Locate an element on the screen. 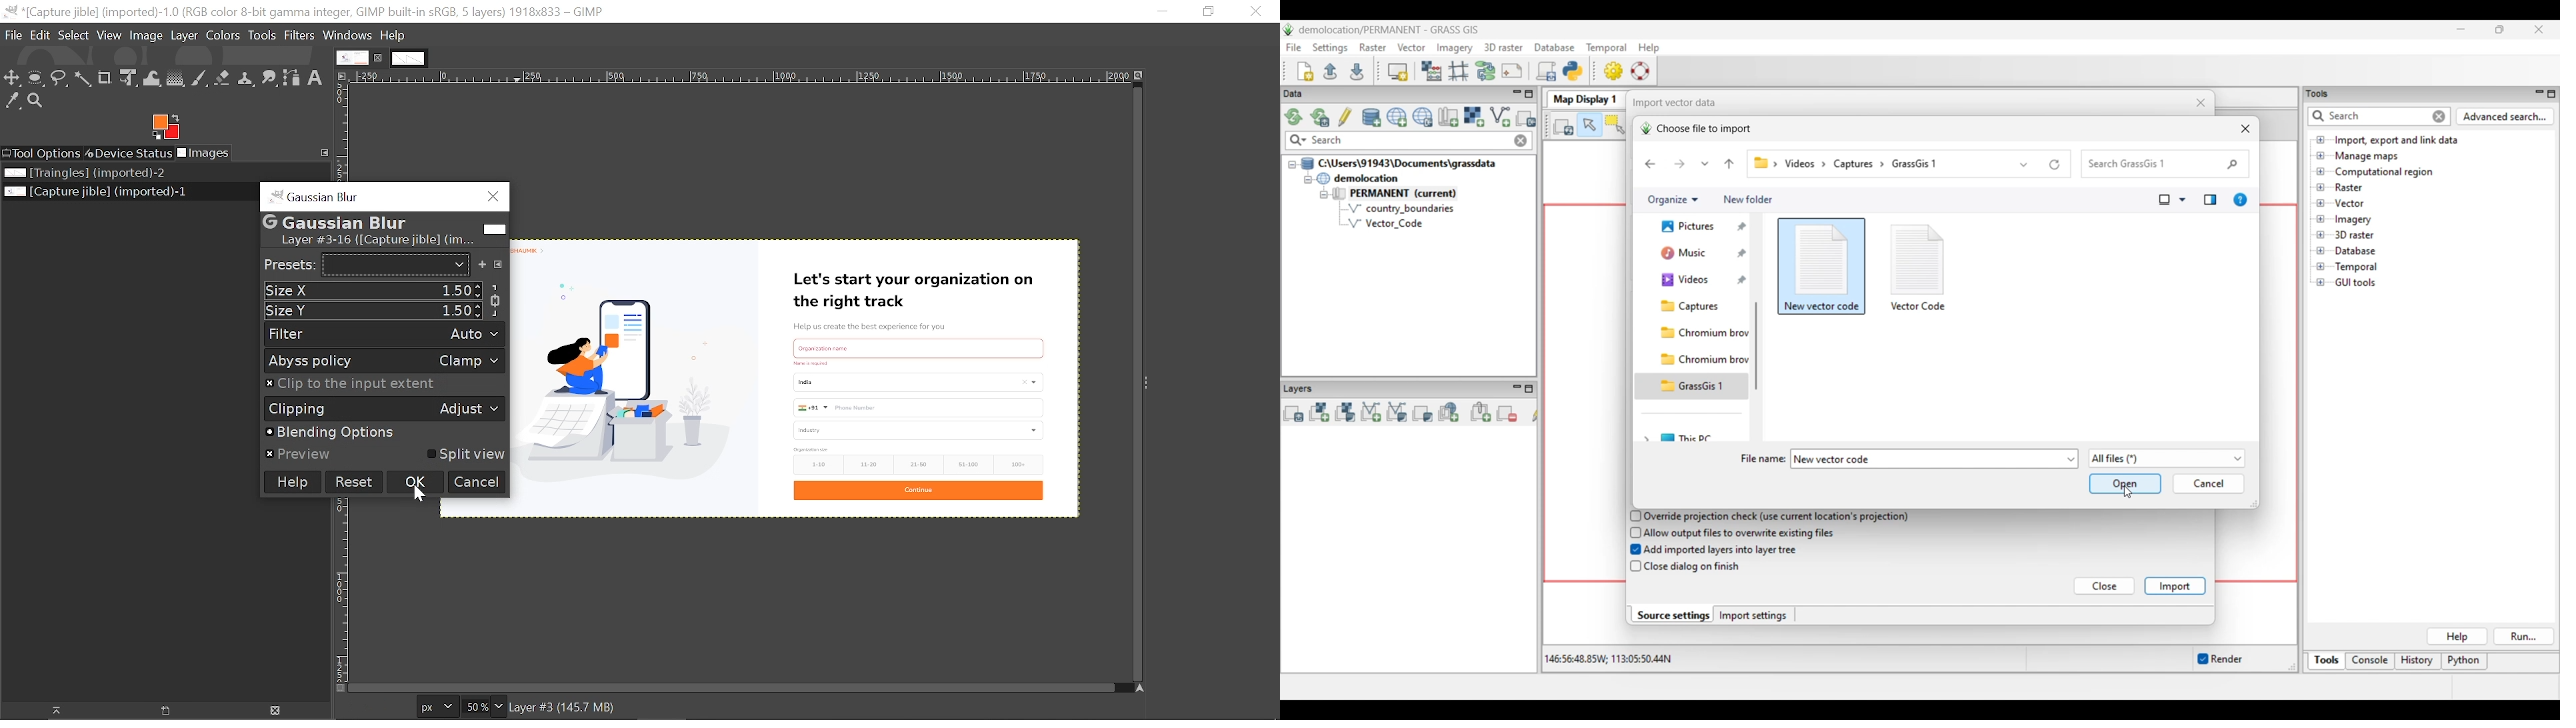 The image size is (2576, 728).  is located at coordinates (275, 196).